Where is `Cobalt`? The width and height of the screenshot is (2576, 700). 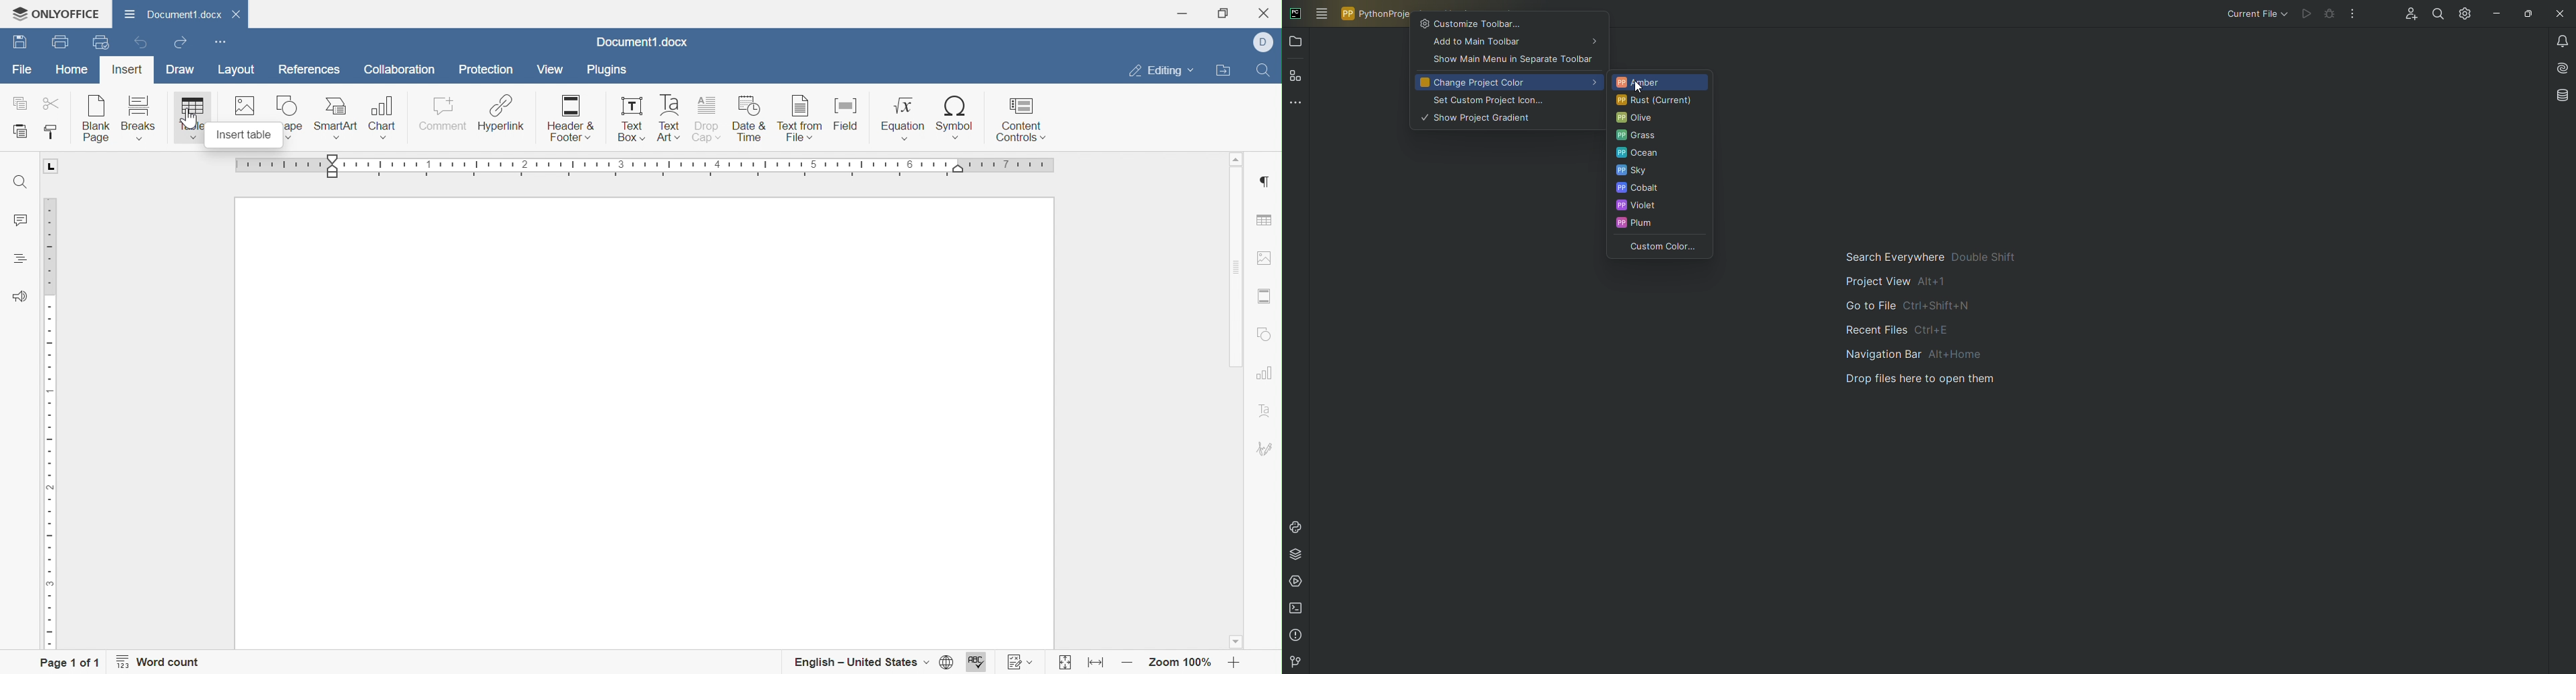 Cobalt is located at coordinates (1659, 189).